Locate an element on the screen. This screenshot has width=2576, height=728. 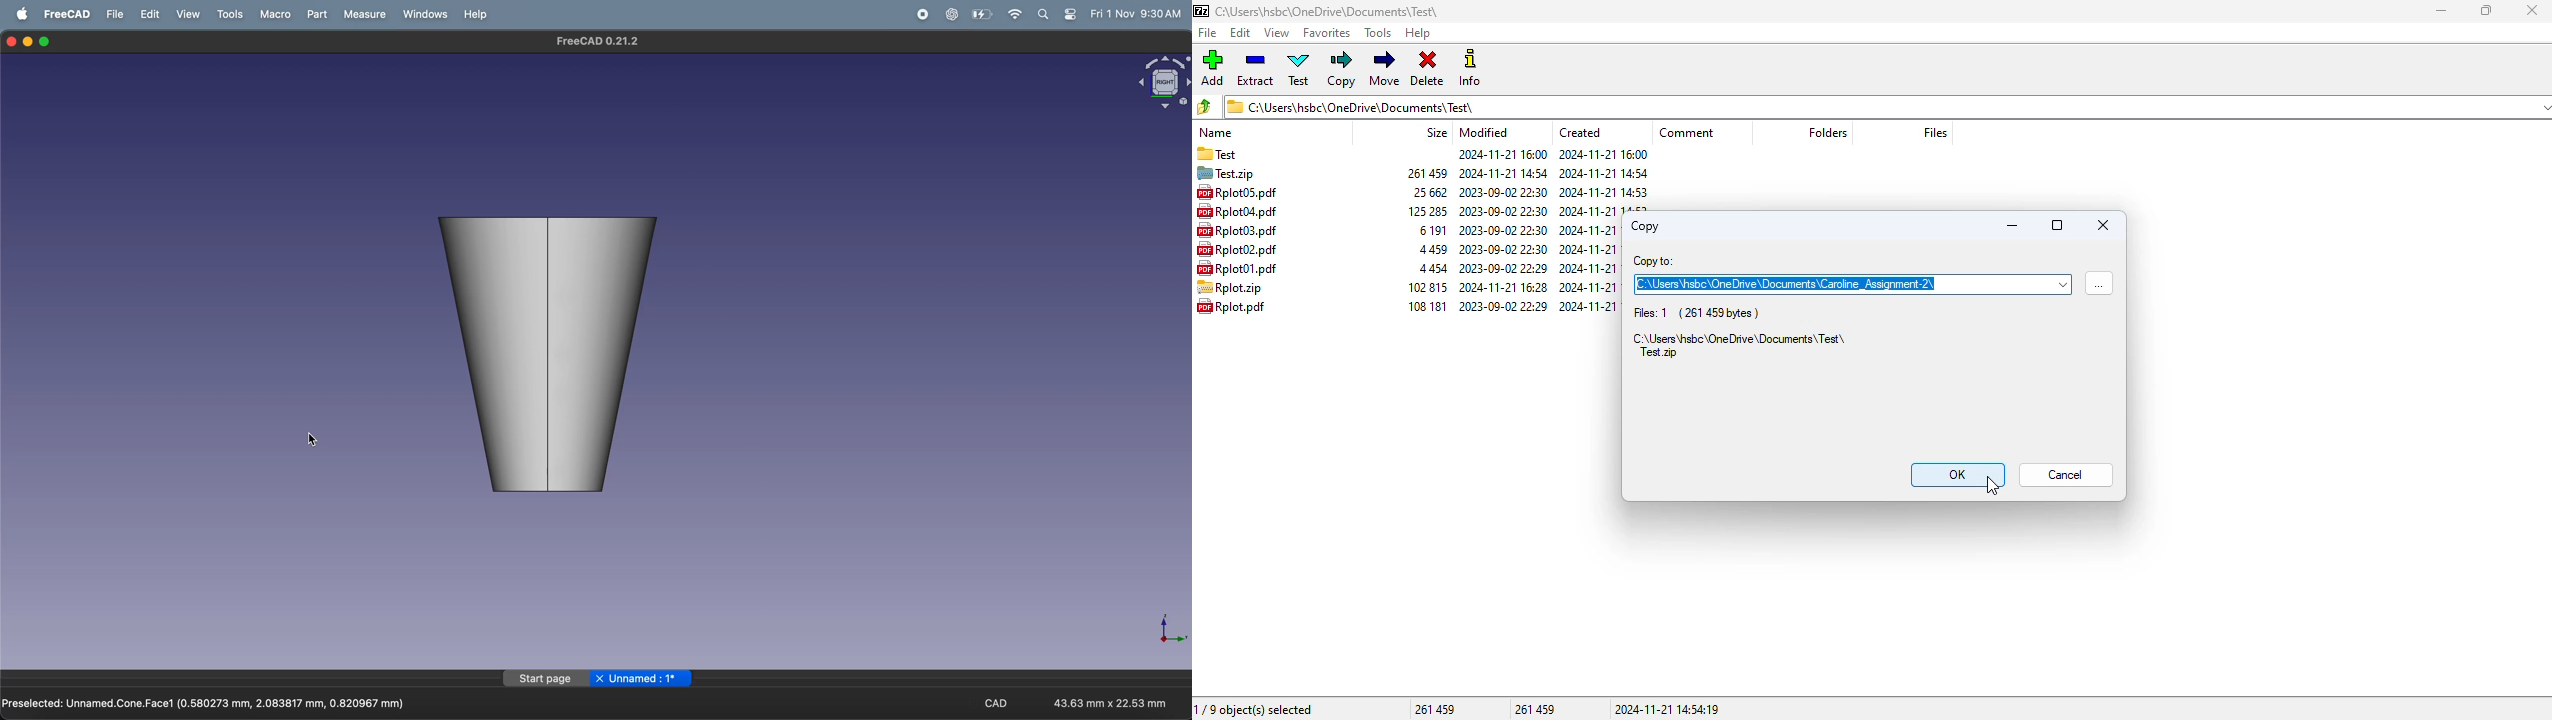
X Unnamed : 1* is located at coordinates (642, 677).